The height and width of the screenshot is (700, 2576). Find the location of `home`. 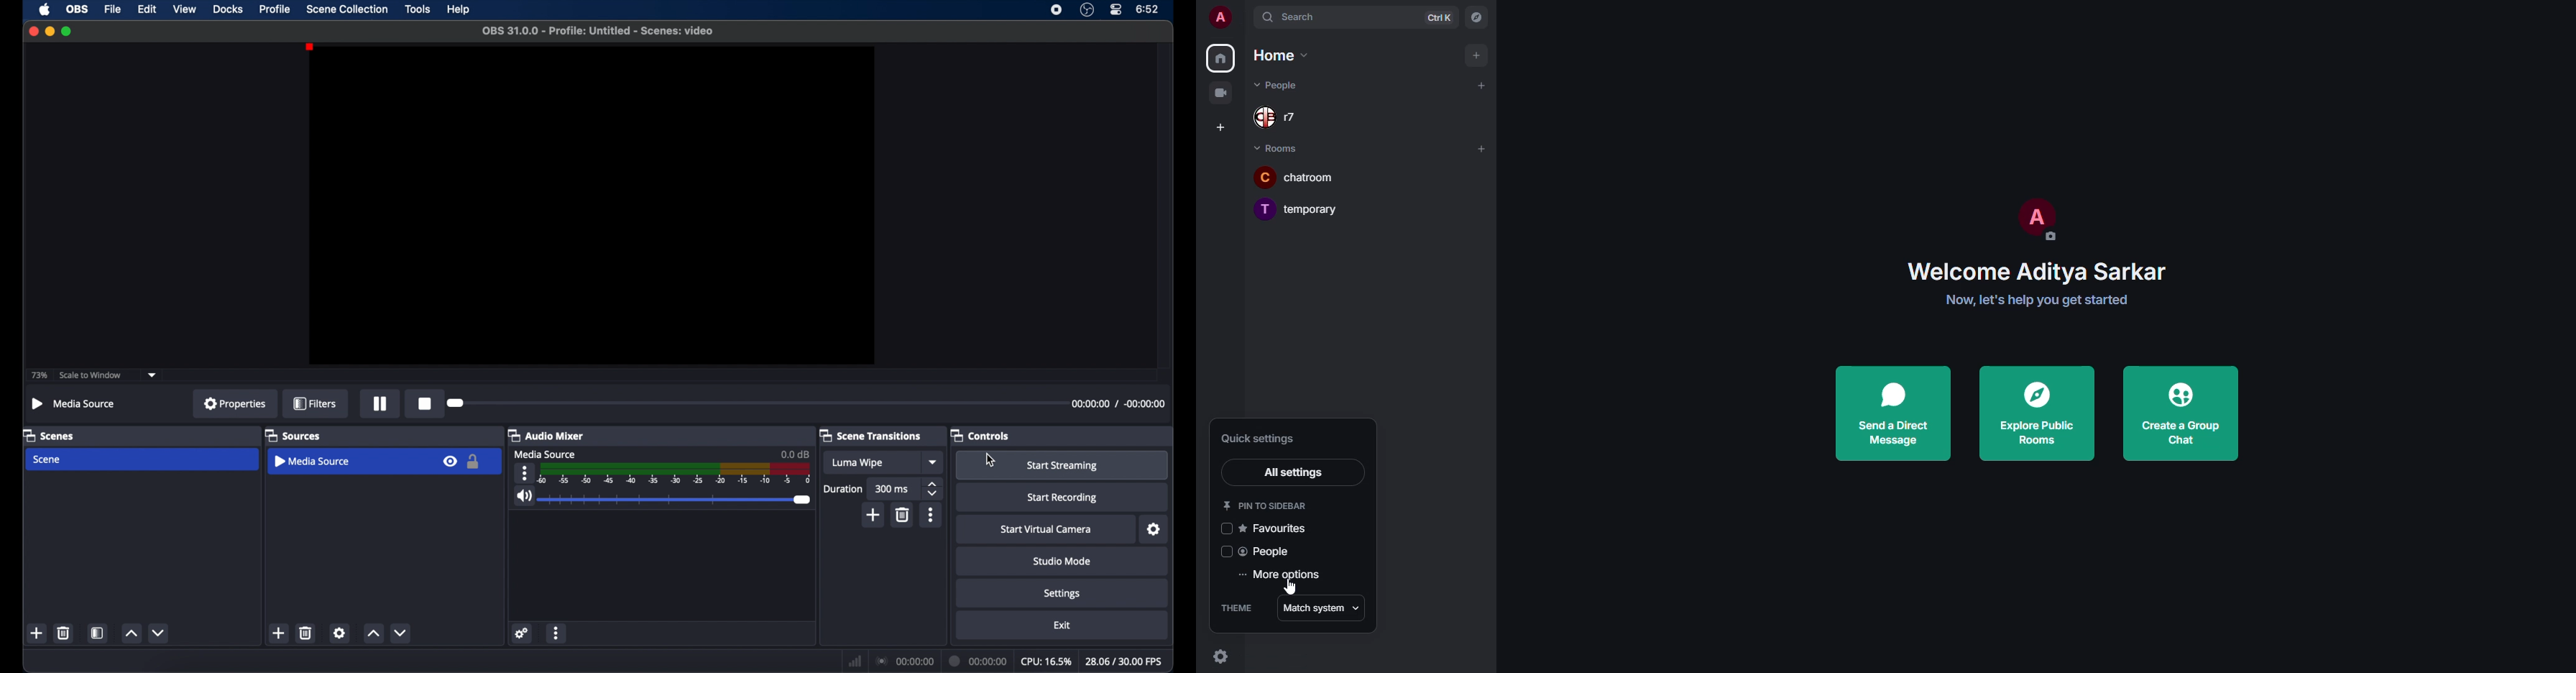

home is located at coordinates (1278, 55).